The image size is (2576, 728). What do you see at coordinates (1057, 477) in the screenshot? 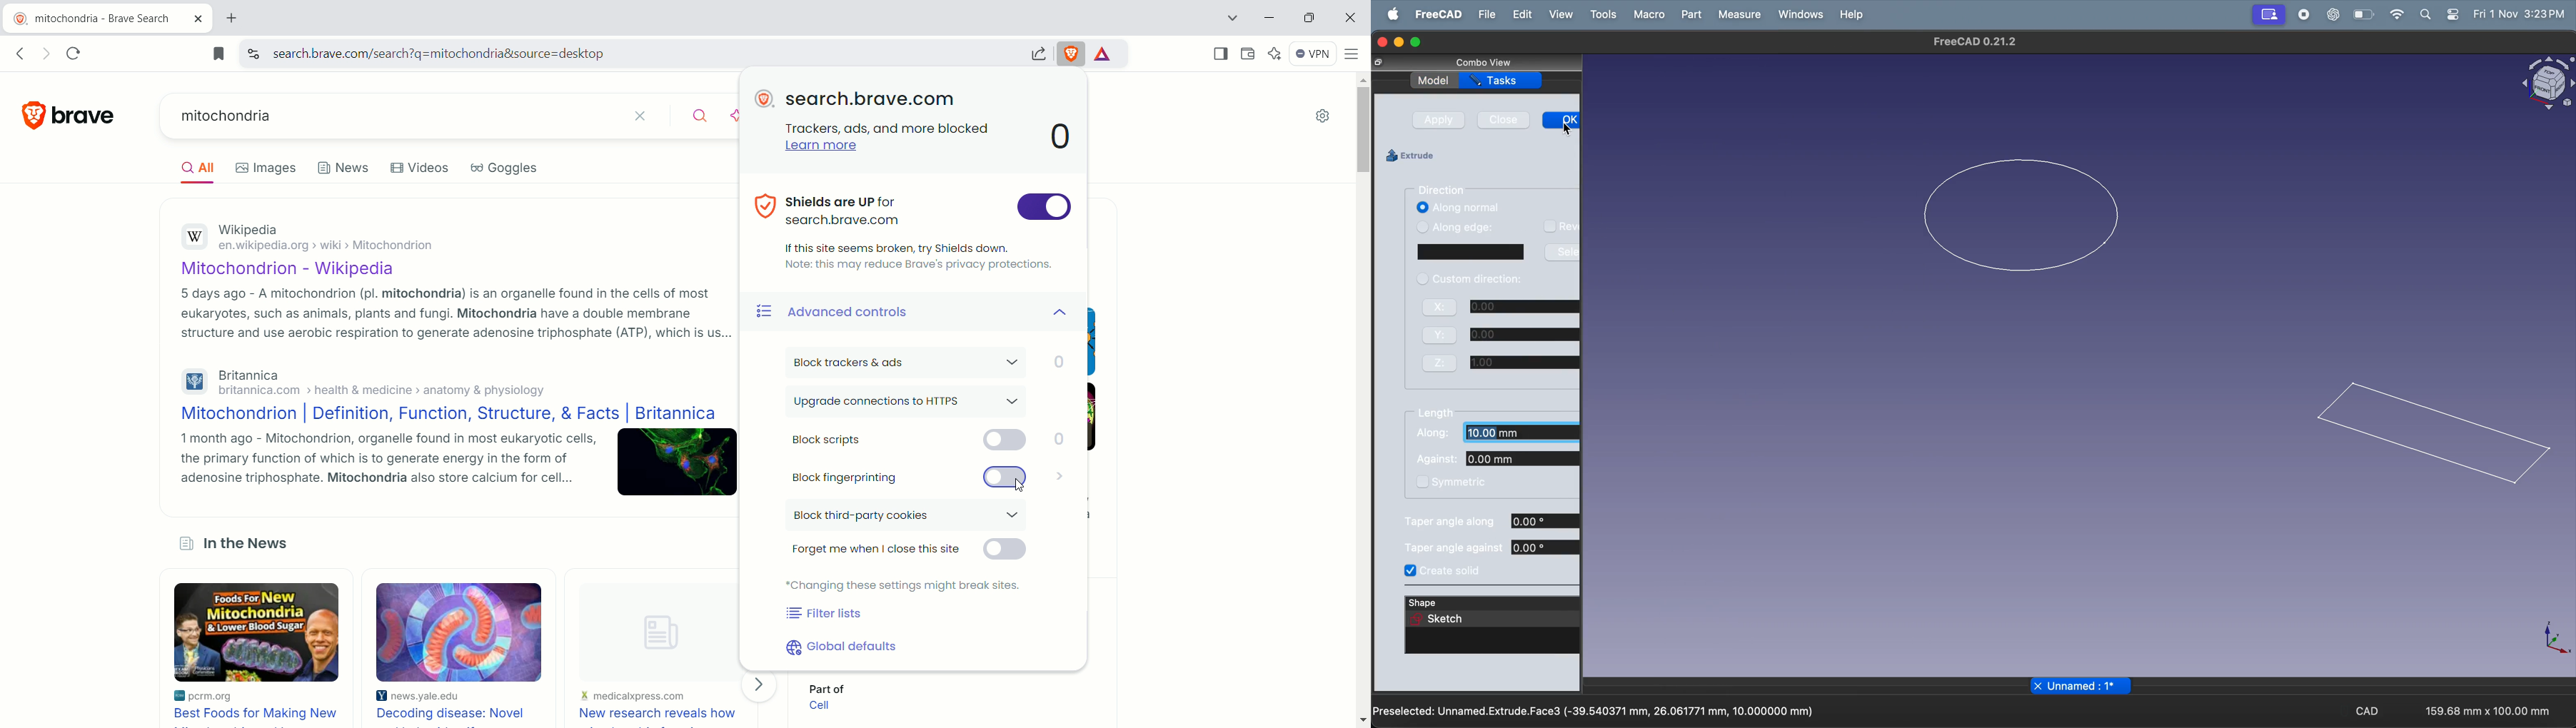
I see `Block fingerprinting ` at bounding box center [1057, 477].